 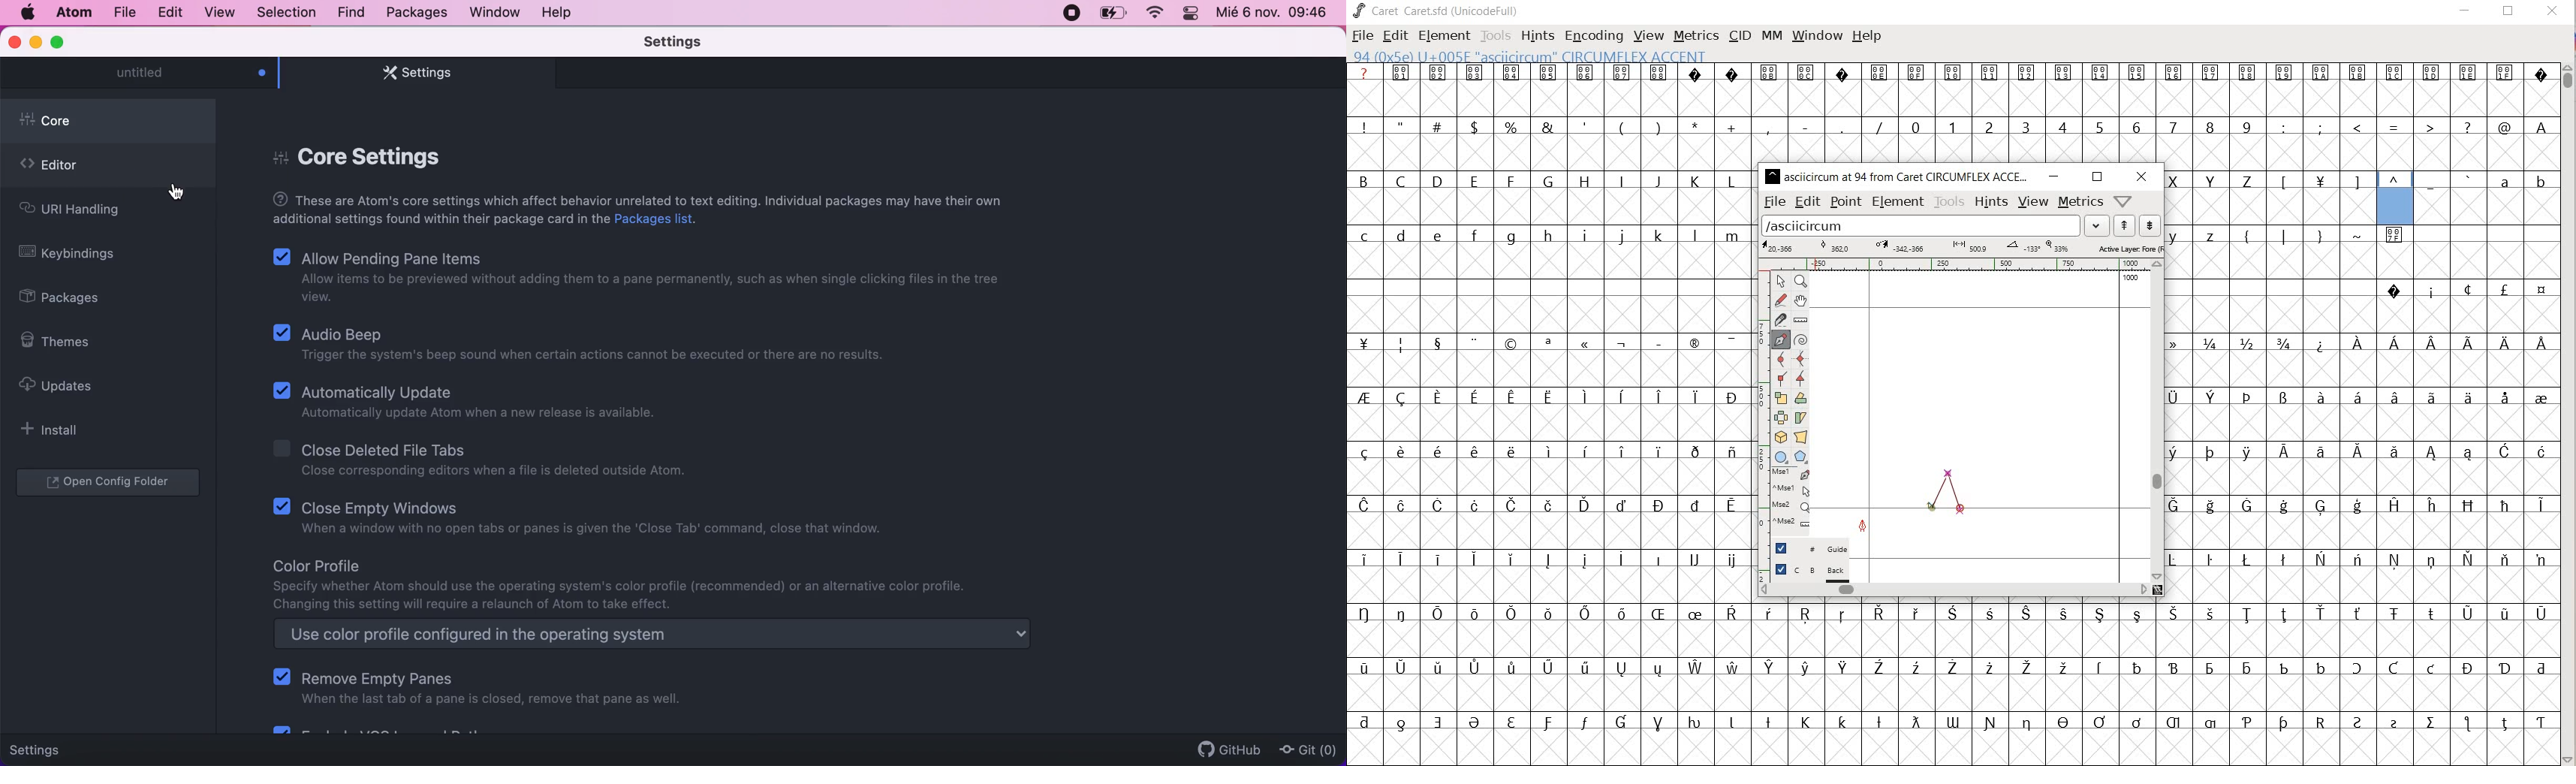 I want to click on METRICS, so click(x=1696, y=36).